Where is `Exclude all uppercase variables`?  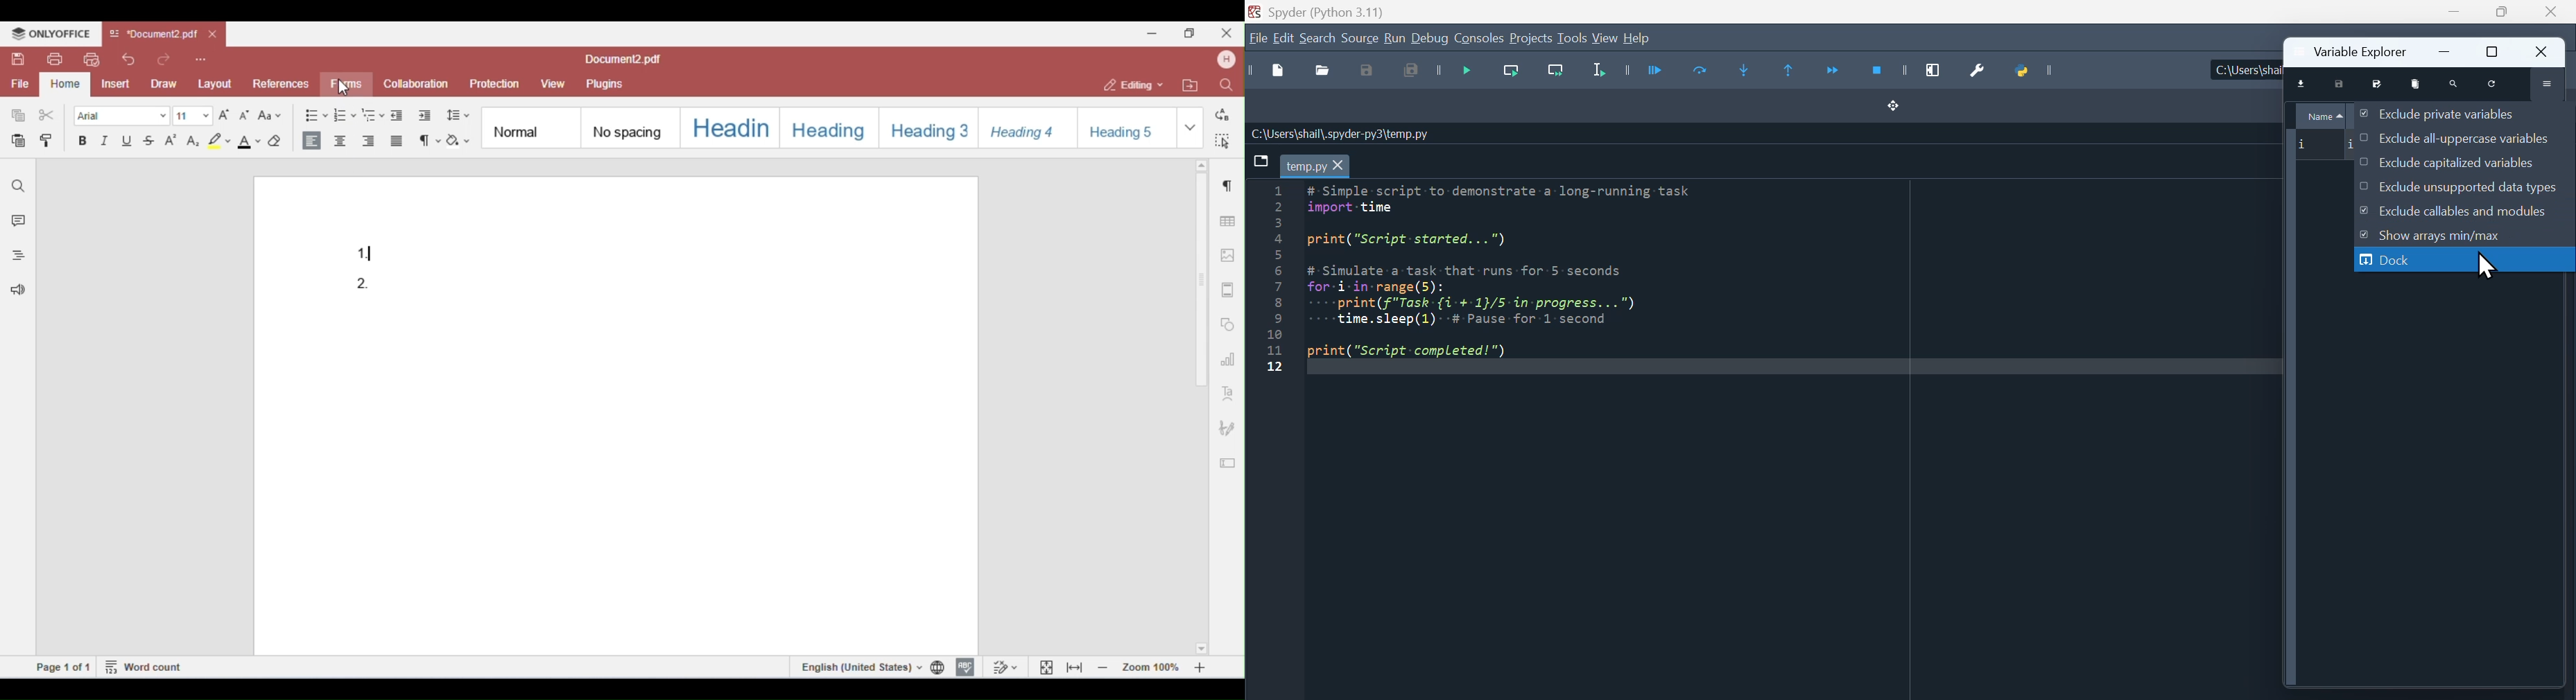
Exclude all uppercase variables is located at coordinates (2462, 139).